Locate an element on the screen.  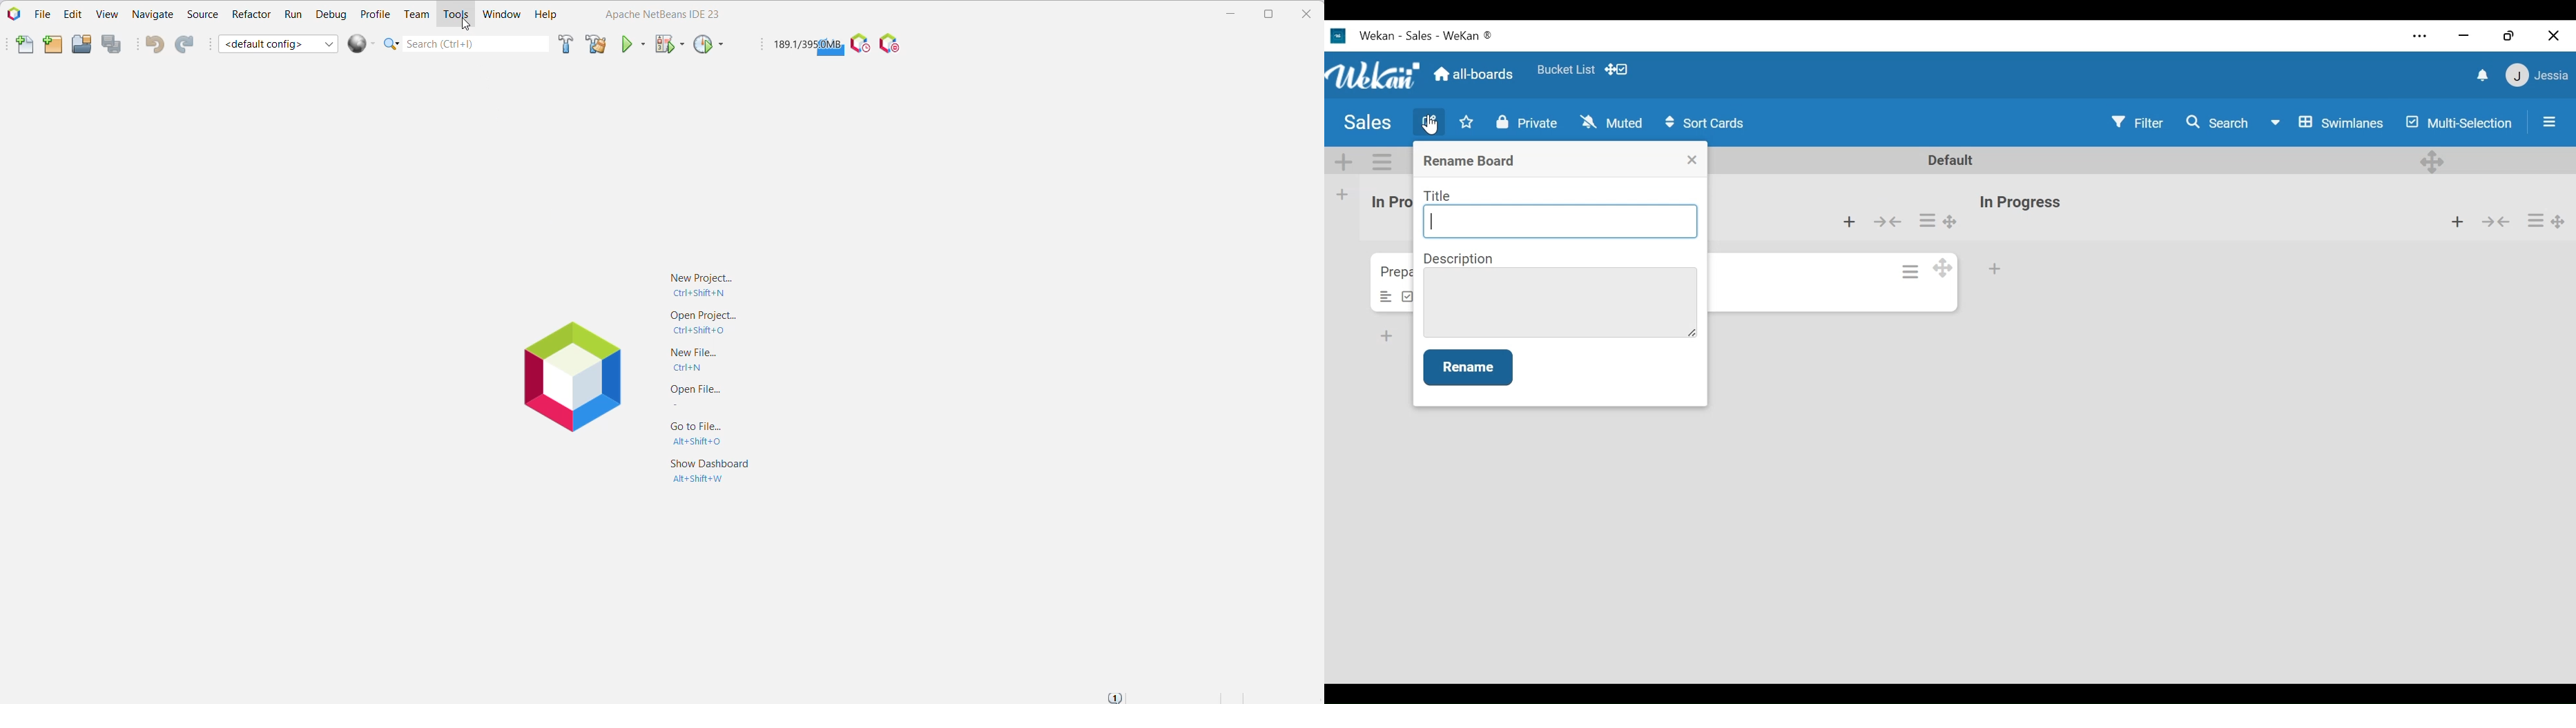
Save All is located at coordinates (113, 44).